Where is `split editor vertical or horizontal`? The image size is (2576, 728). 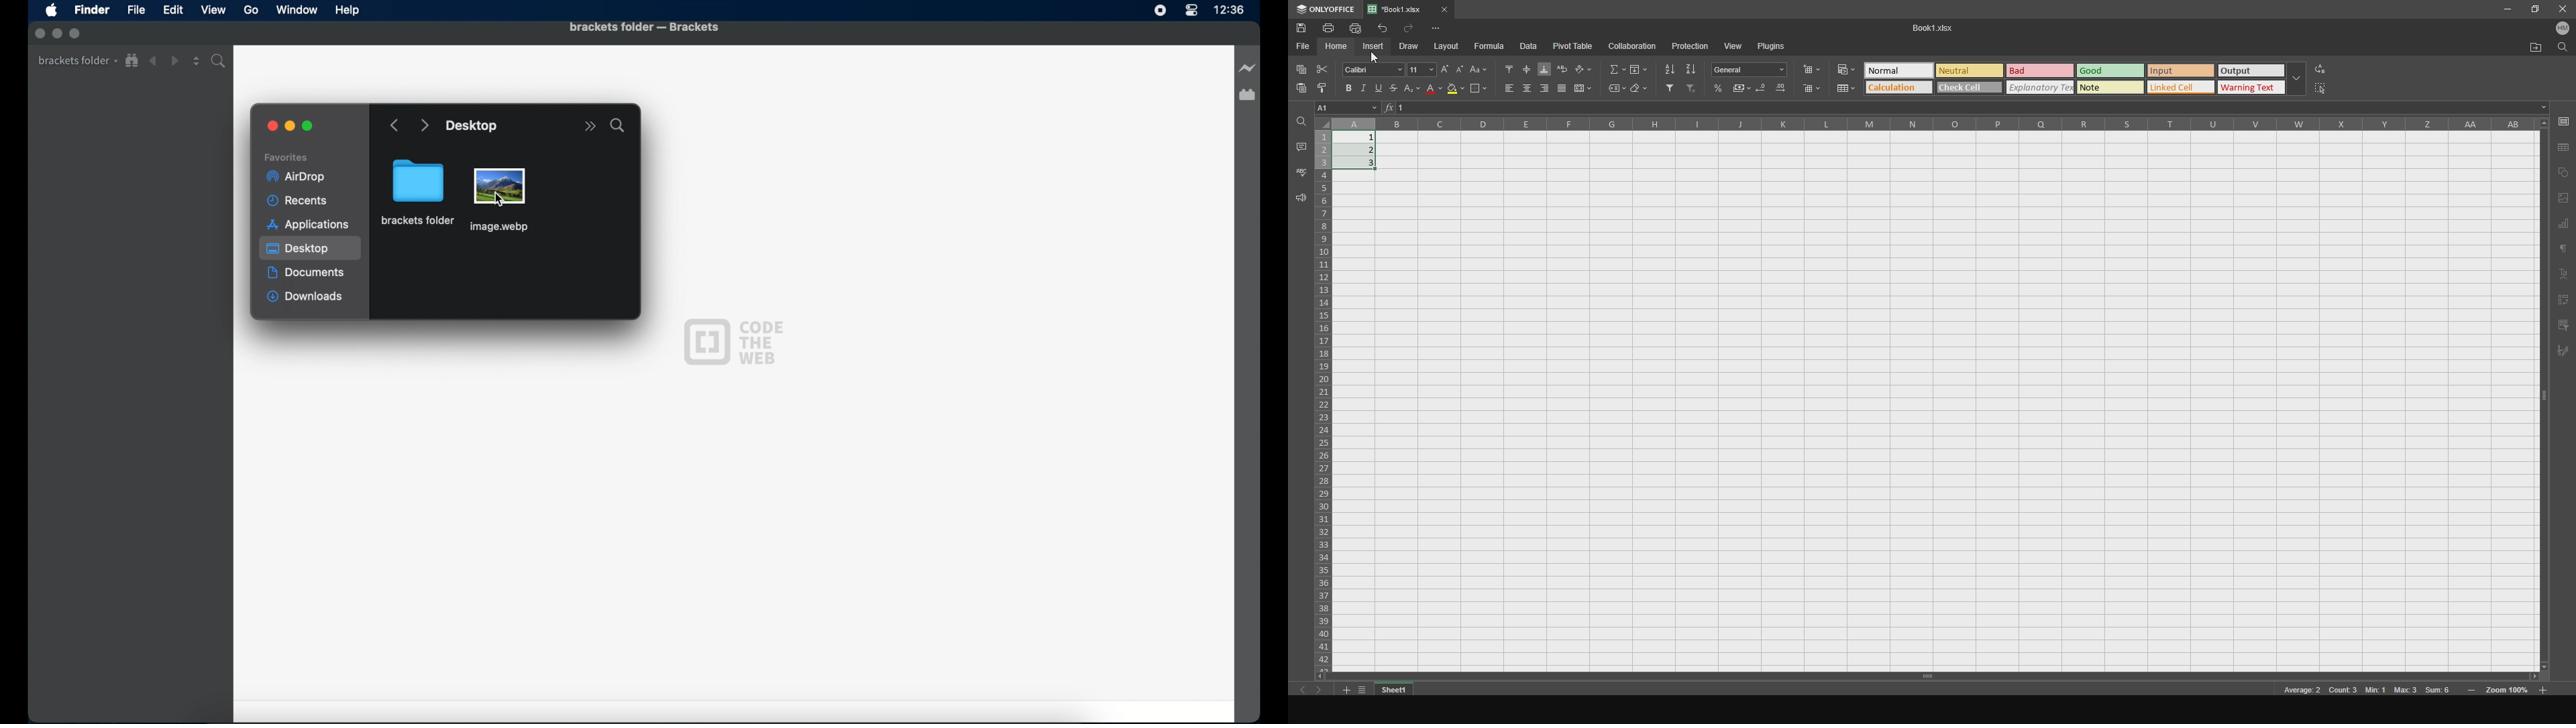
split editor vertical or horizontal is located at coordinates (197, 61).